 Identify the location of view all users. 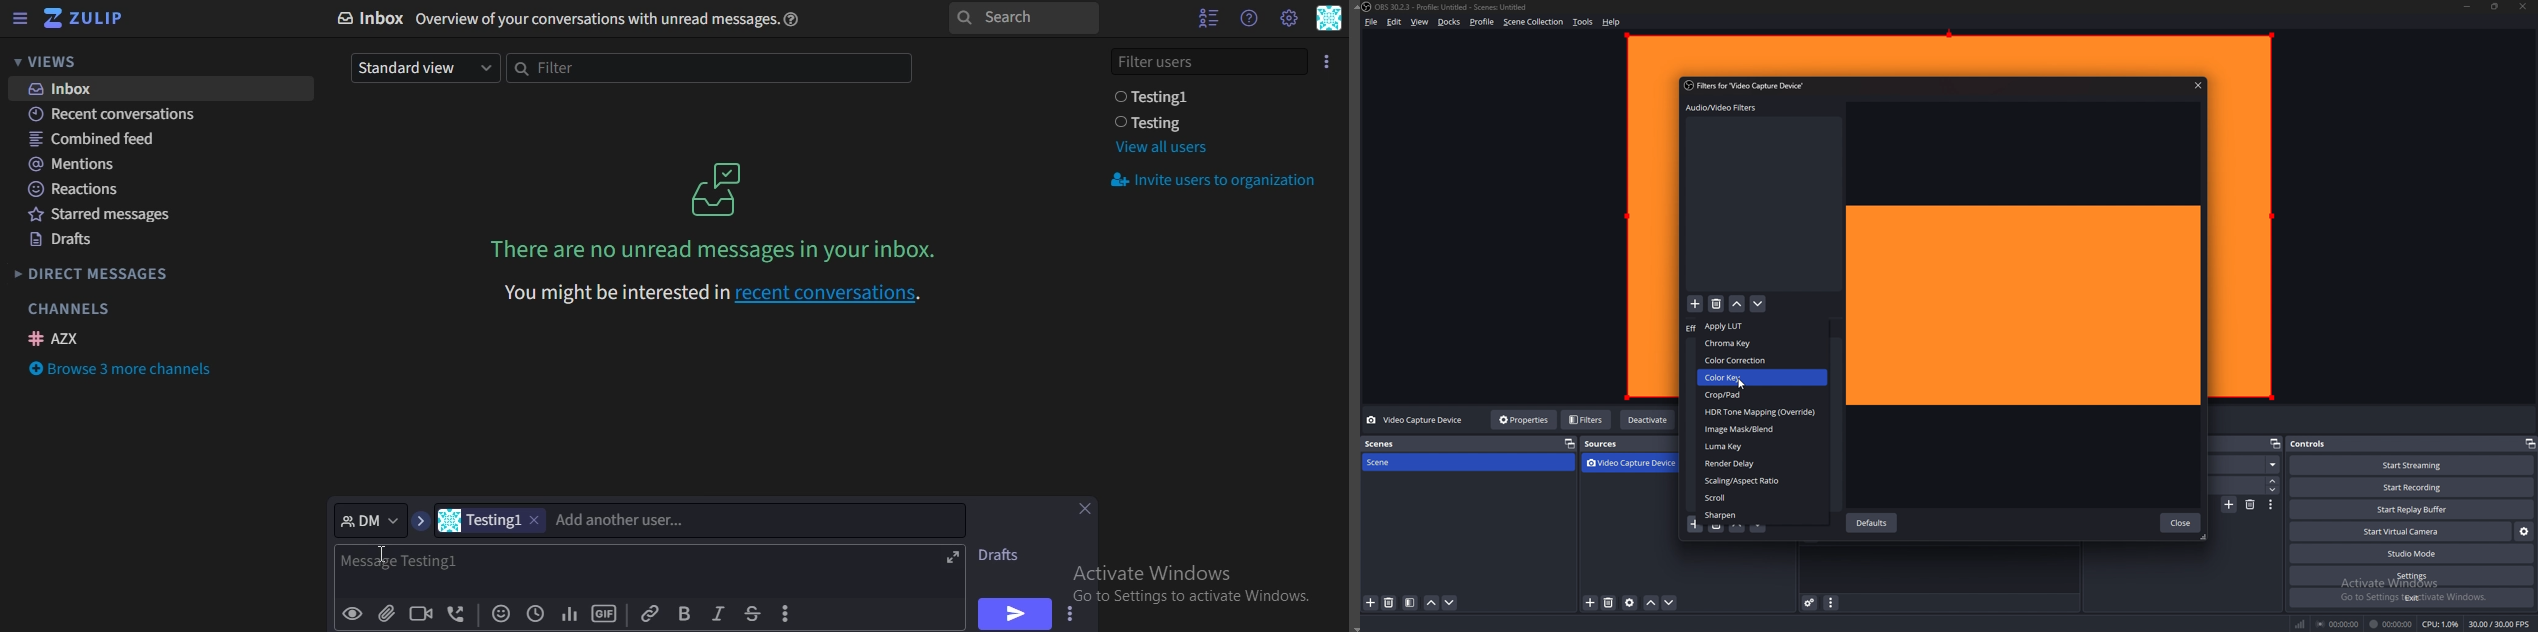
(1160, 147).